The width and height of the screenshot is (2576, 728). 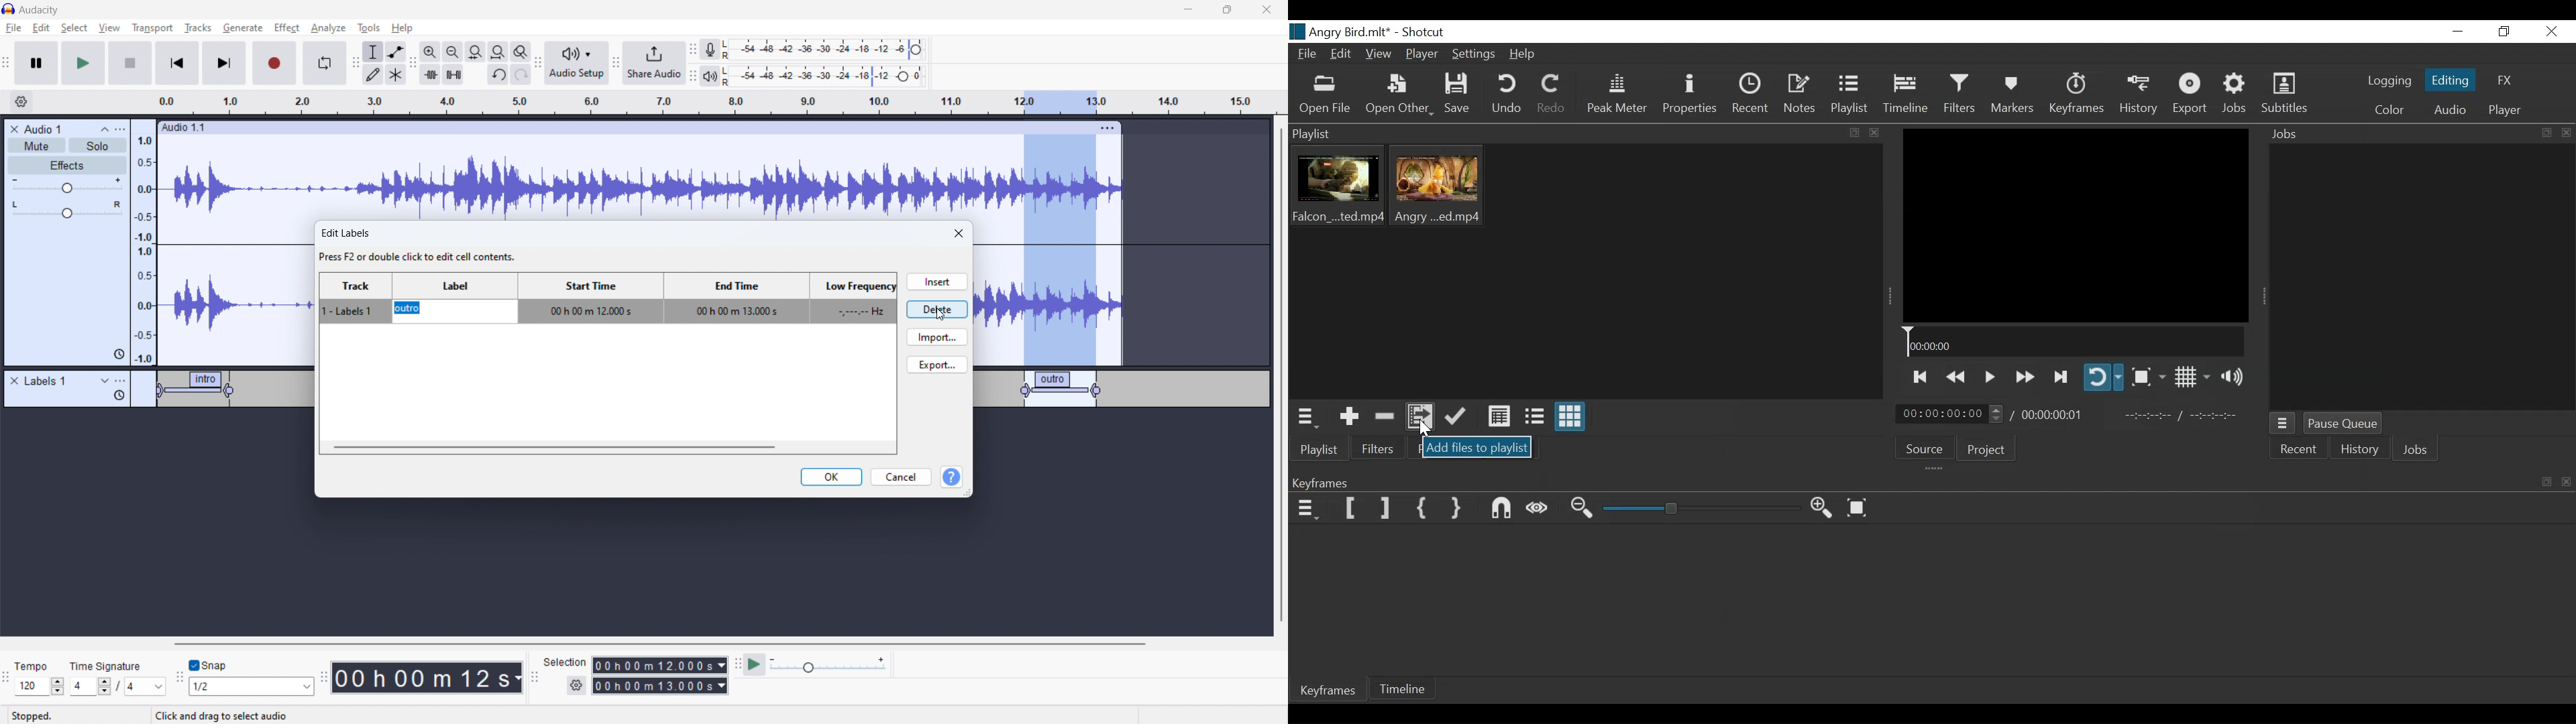 What do you see at coordinates (901, 477) in the screenshot?
I see `cancel` at bounding box center [901, 477].